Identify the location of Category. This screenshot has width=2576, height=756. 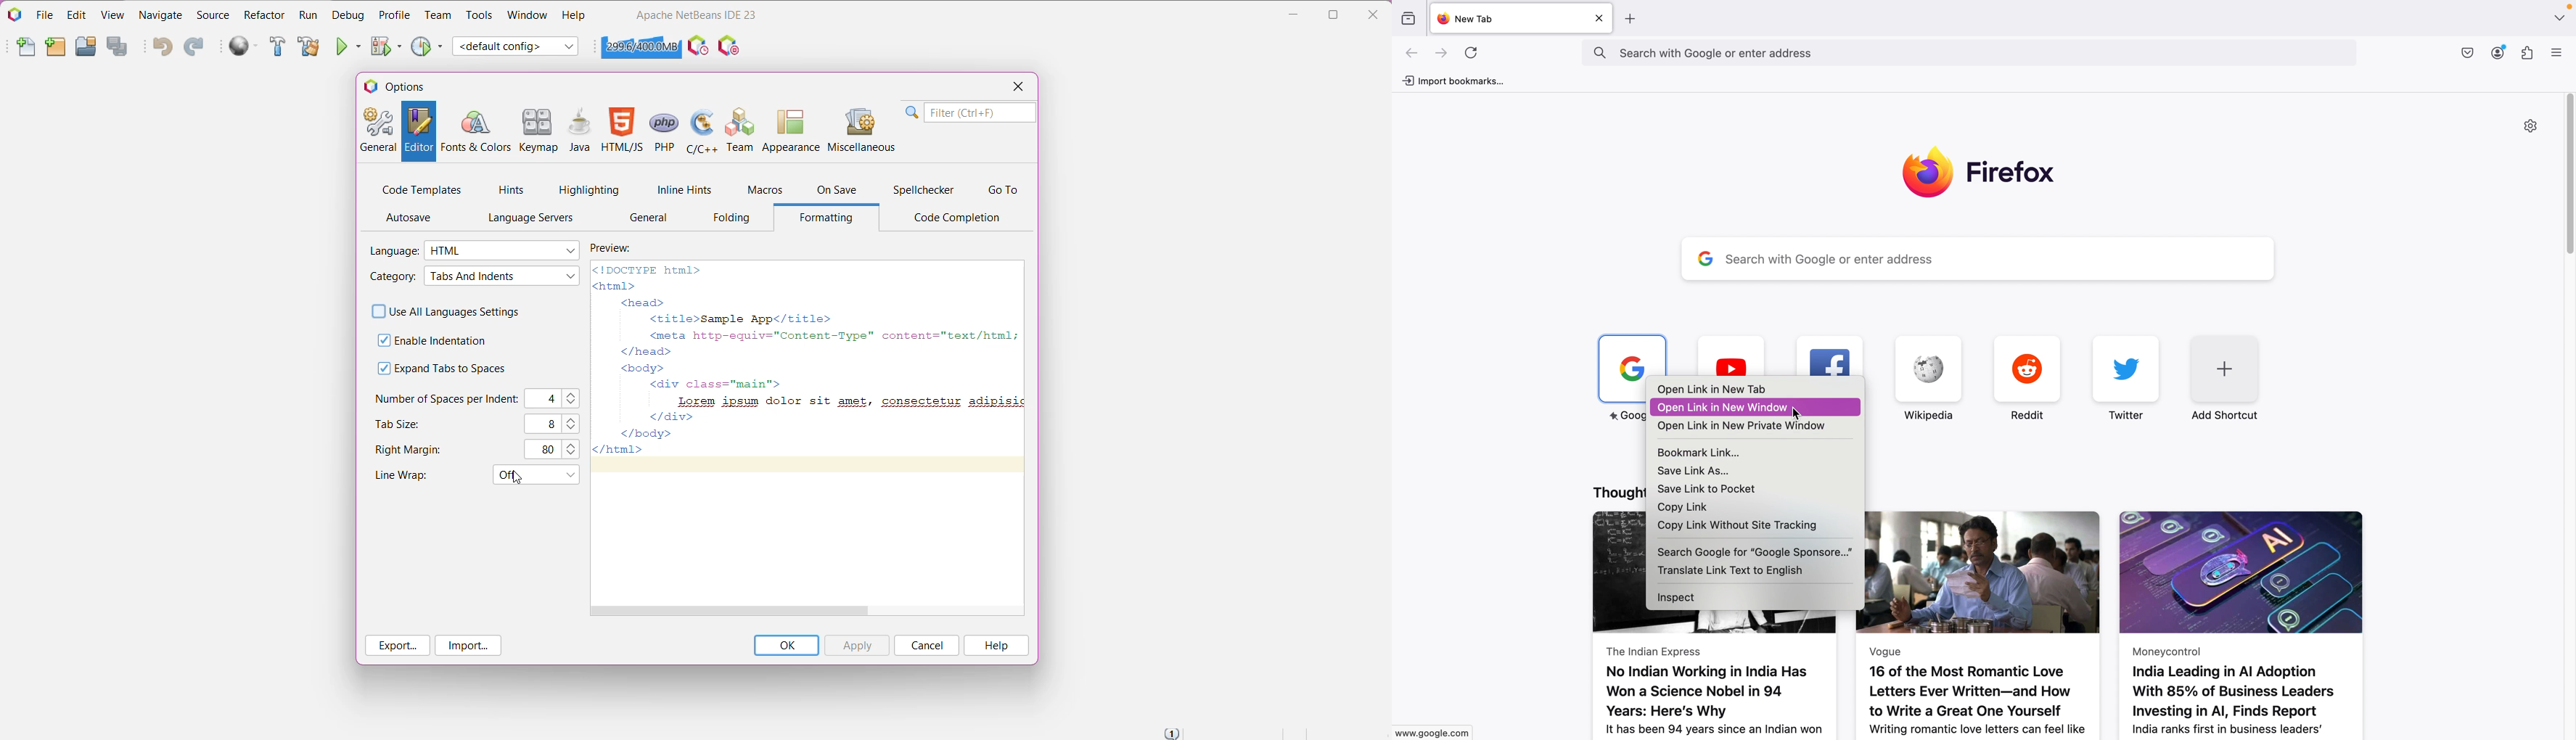
(391, 277).